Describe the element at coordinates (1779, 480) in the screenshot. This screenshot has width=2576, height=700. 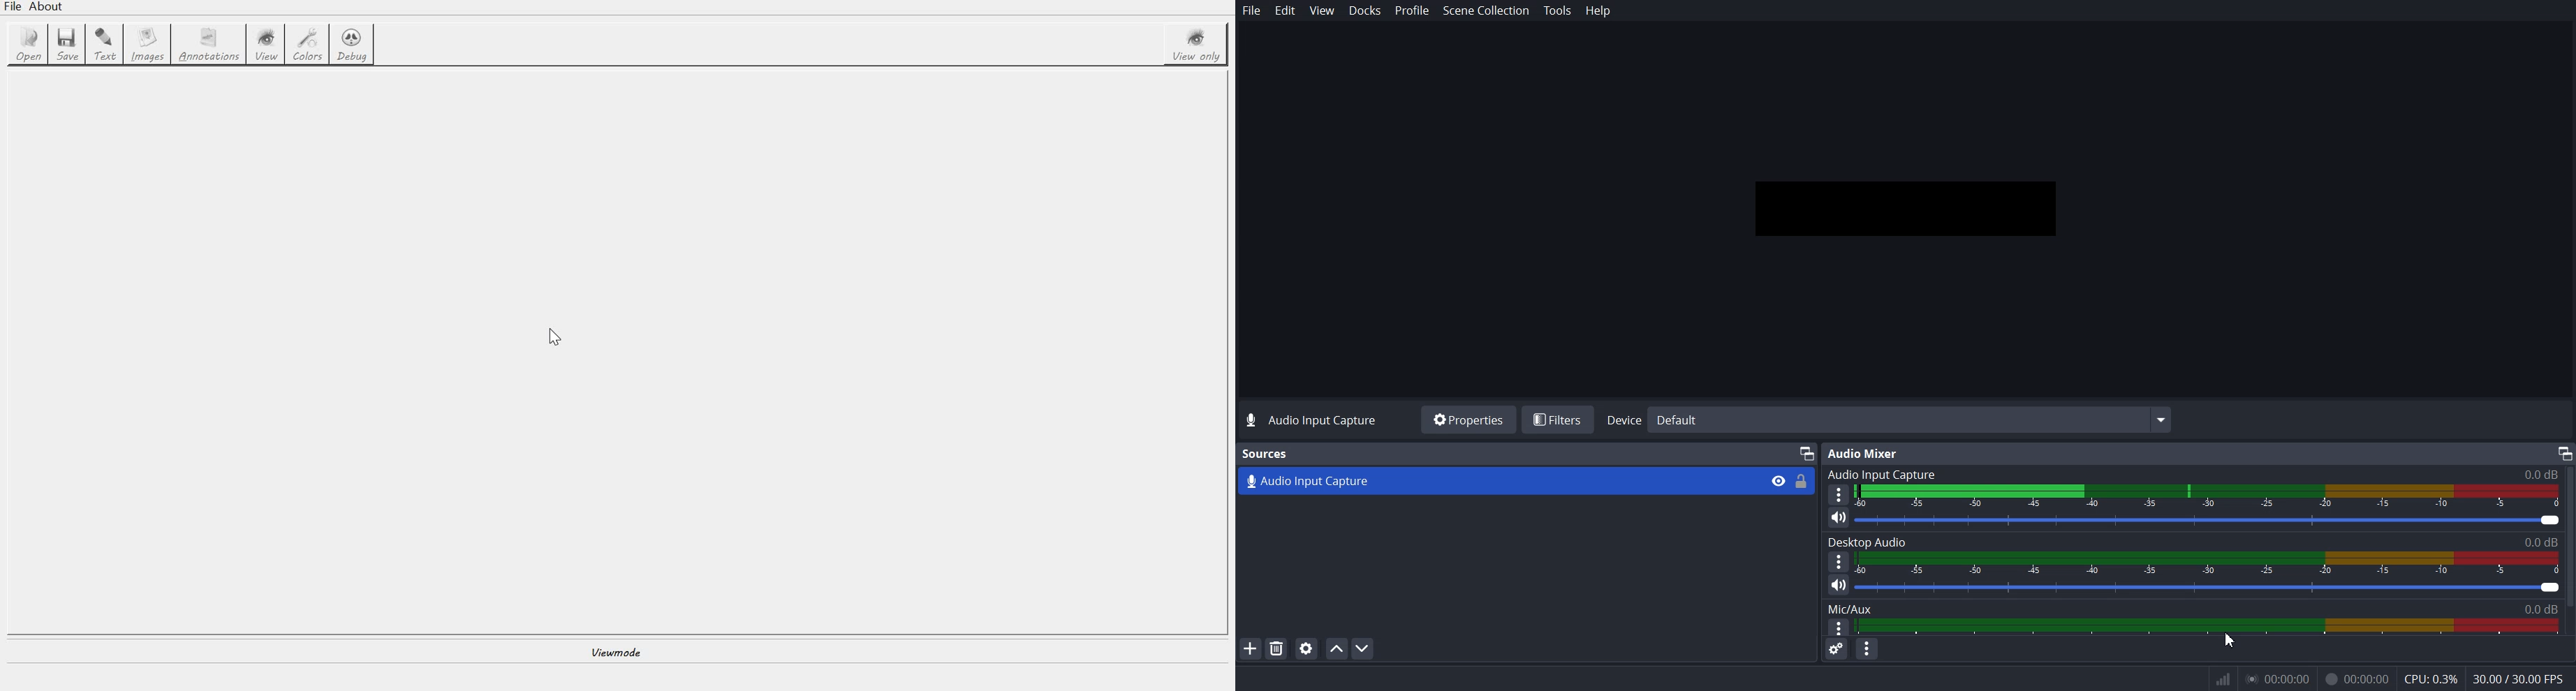
I see `Eye` at that location.